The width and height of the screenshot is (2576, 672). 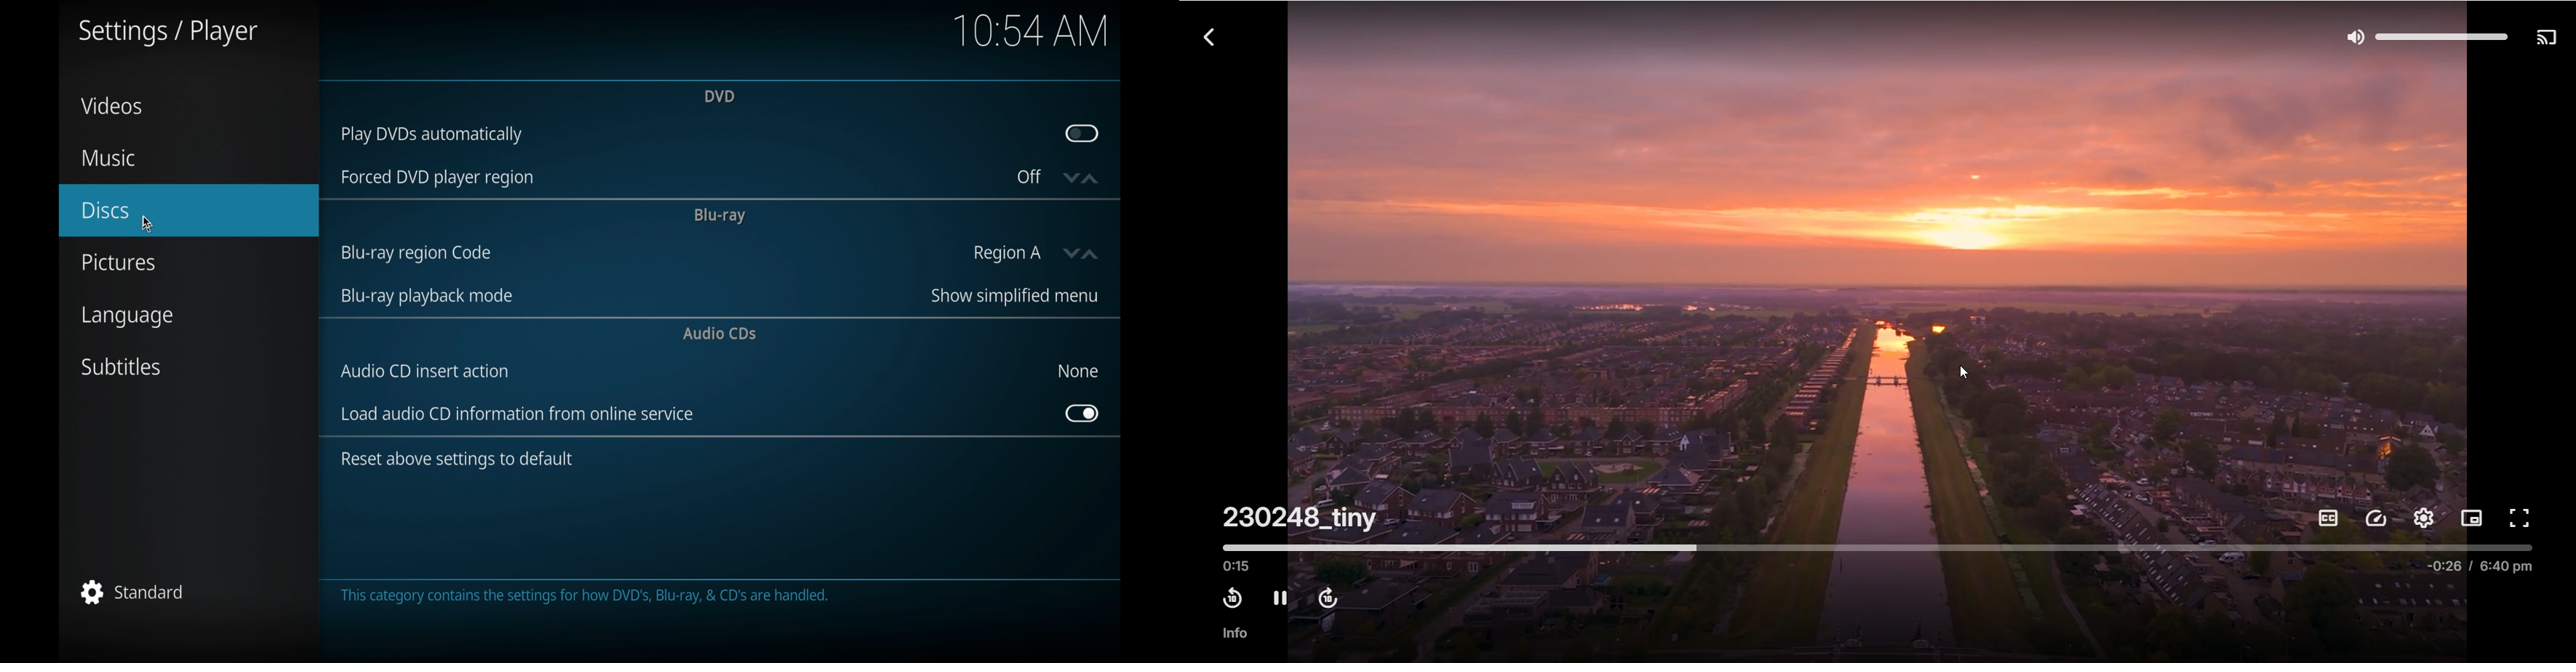 I want to click on info, so click(x=1237, y=633).